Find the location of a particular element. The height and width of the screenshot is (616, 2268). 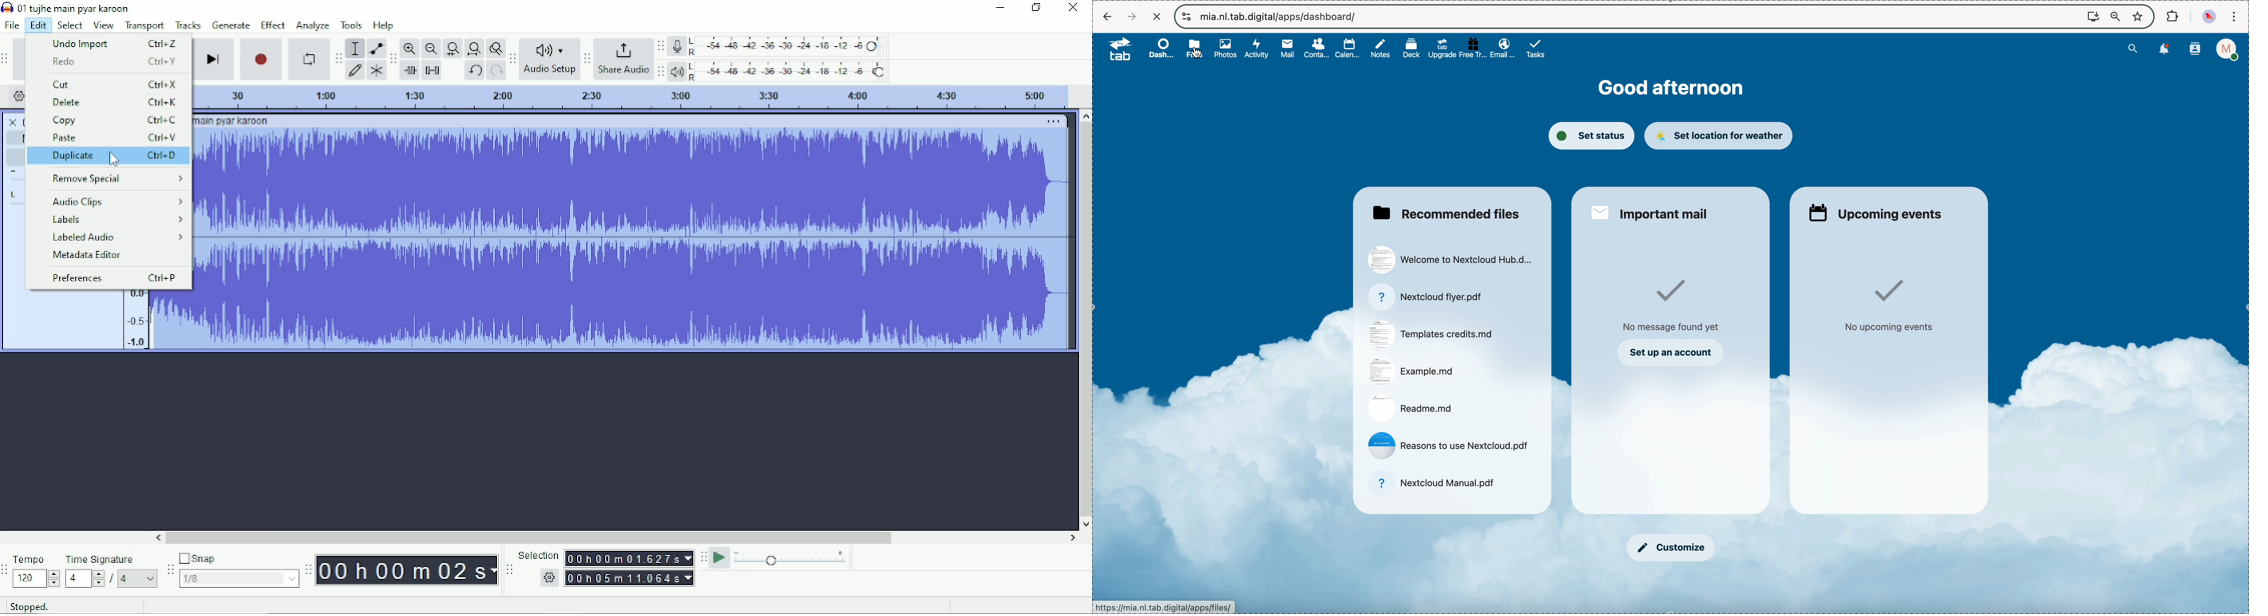

Tempo is located at coordinates (31, 558).